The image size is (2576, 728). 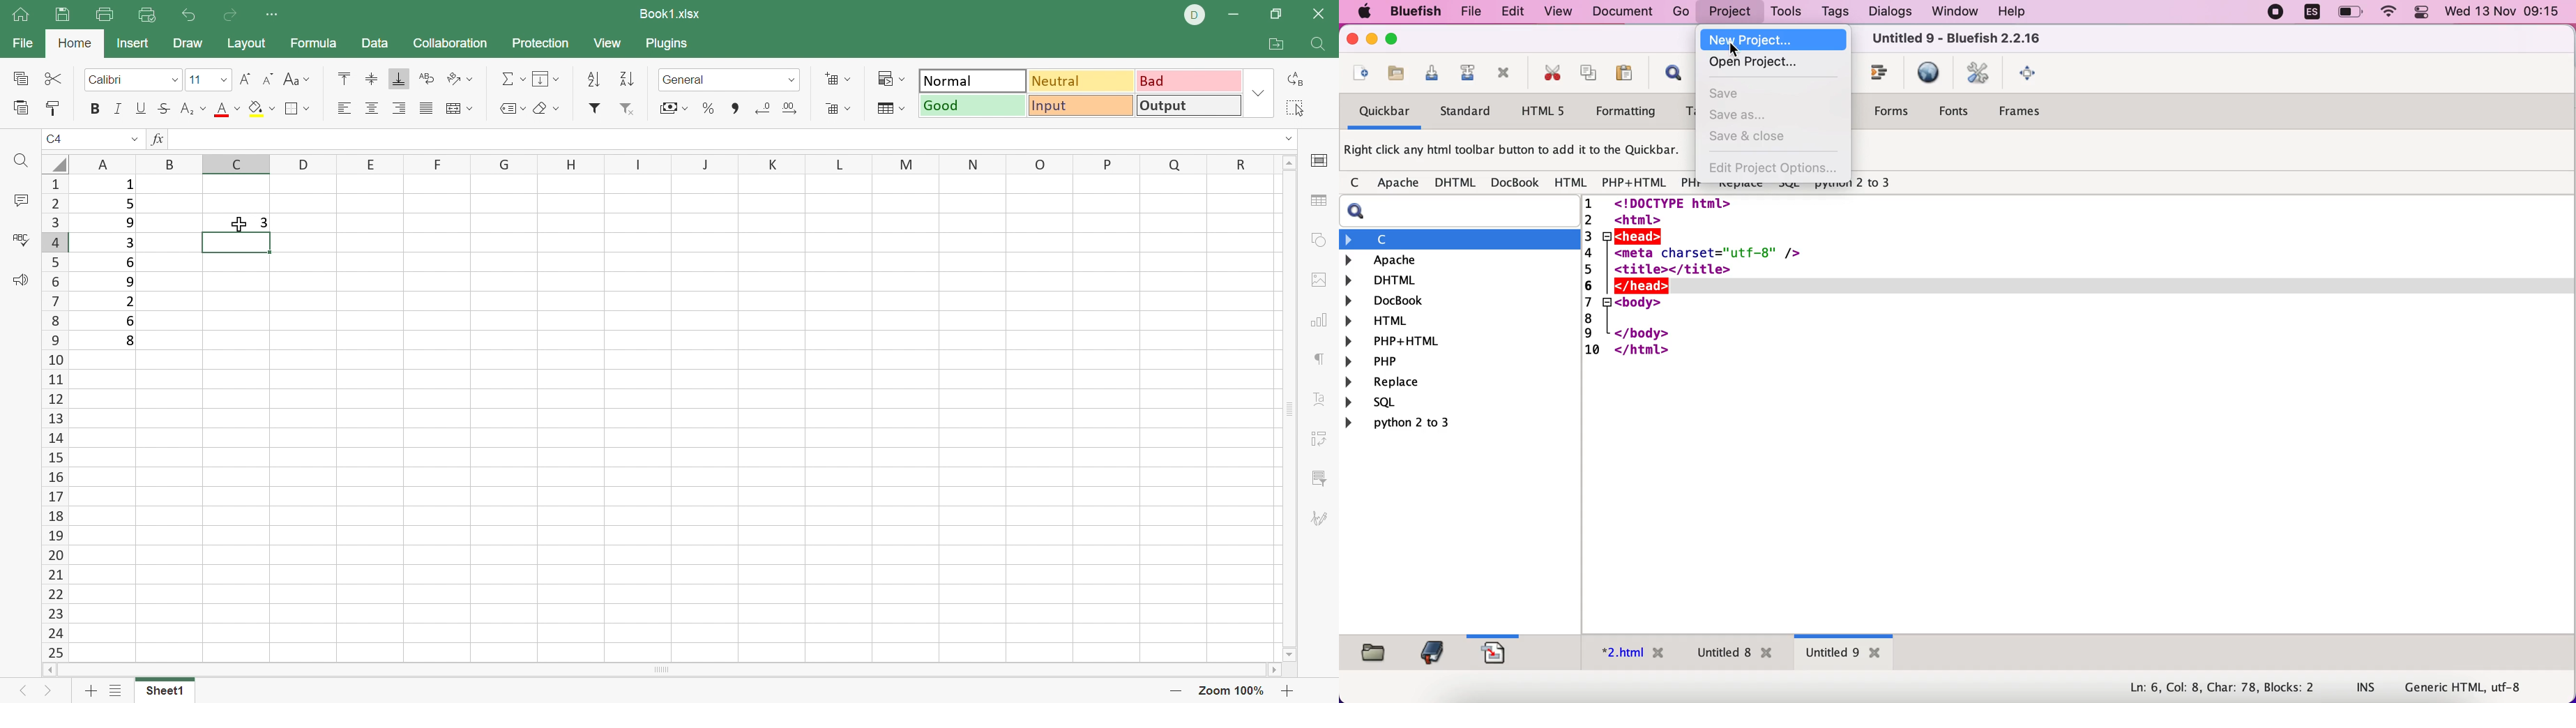 I want to click on PROJECT, so click(x=1733, y=12).